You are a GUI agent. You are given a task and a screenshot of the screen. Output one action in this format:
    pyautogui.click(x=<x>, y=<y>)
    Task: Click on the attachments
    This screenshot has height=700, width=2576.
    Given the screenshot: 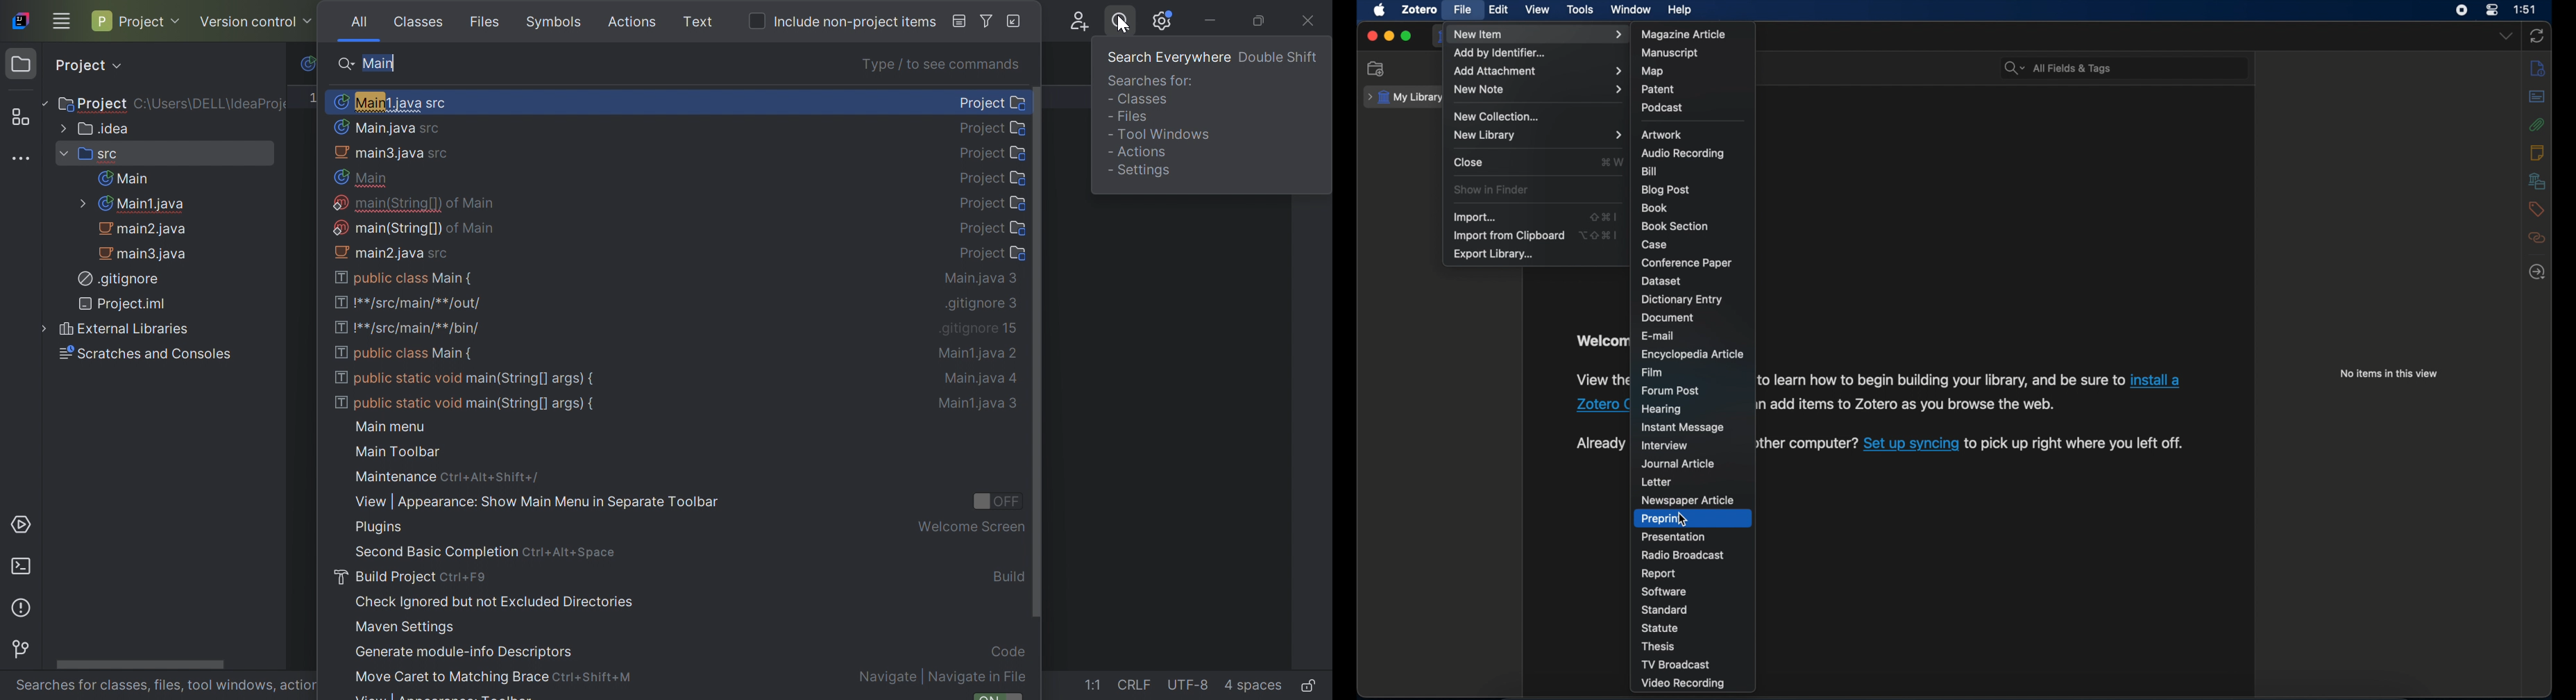 What is the action you would take?
    pyautogui.click(x=2538, y=124)
    